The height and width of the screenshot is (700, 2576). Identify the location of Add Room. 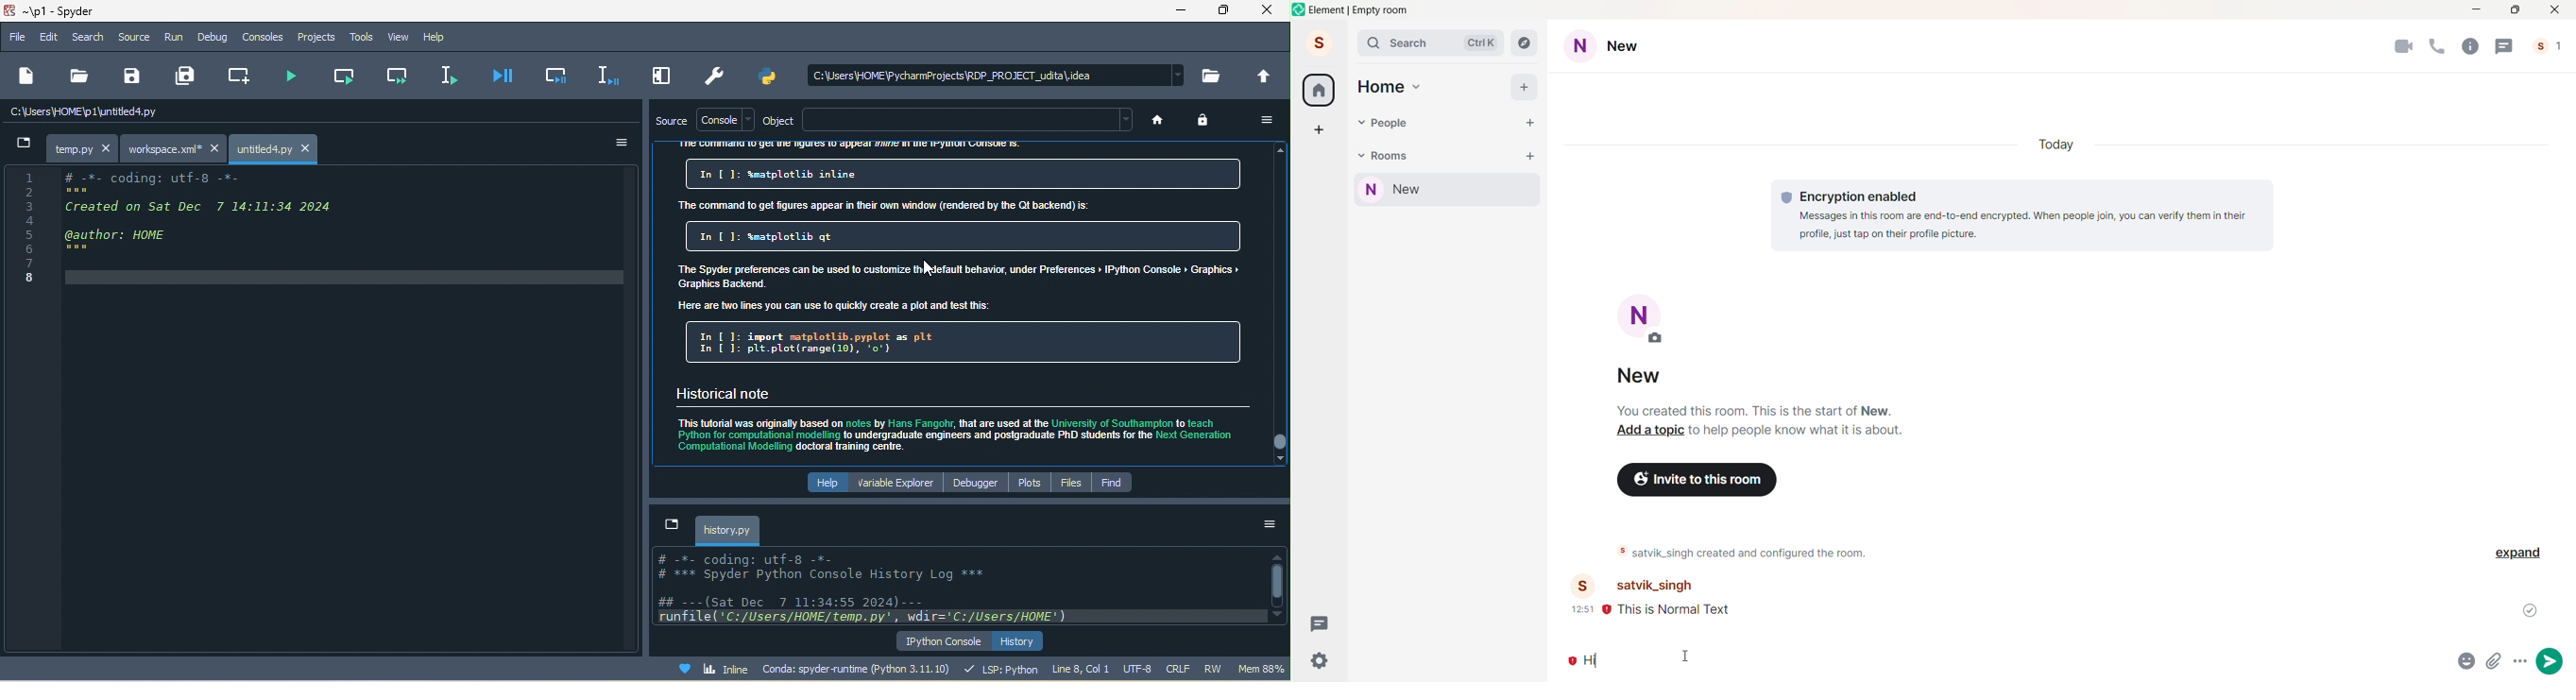
(1531, 155).